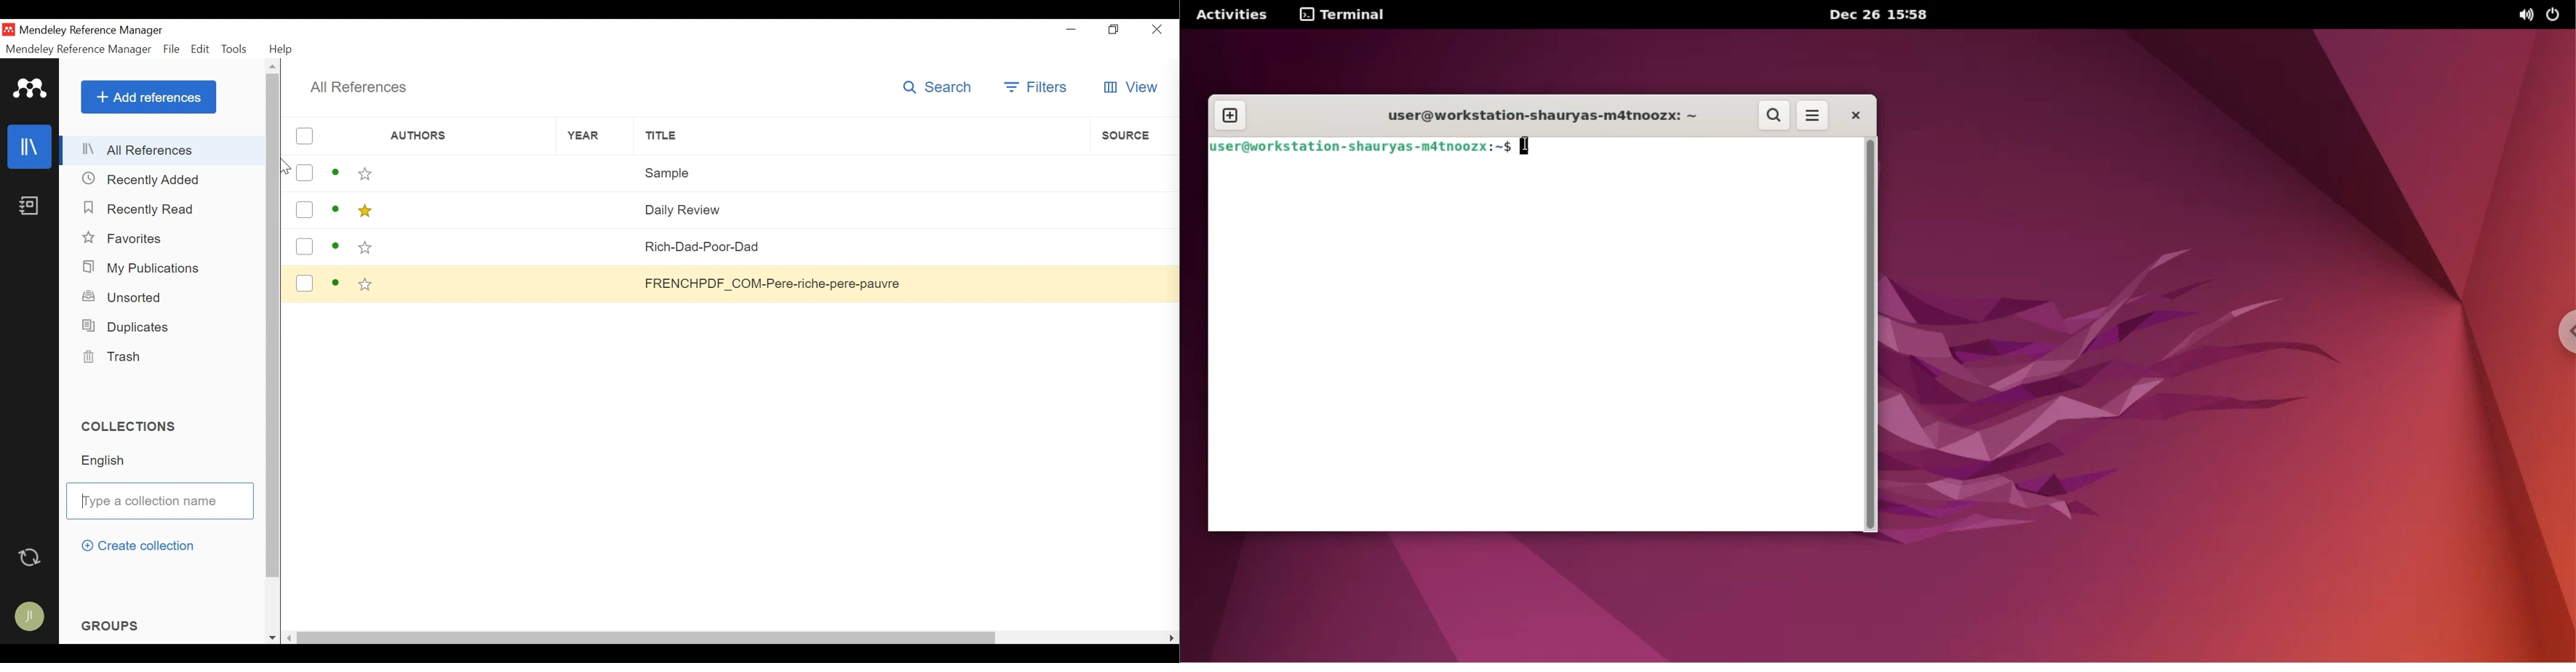  What do you see at coordinates (1131, 208) in the screenshot?
I see `Source` at bounding box center [1131, 208].